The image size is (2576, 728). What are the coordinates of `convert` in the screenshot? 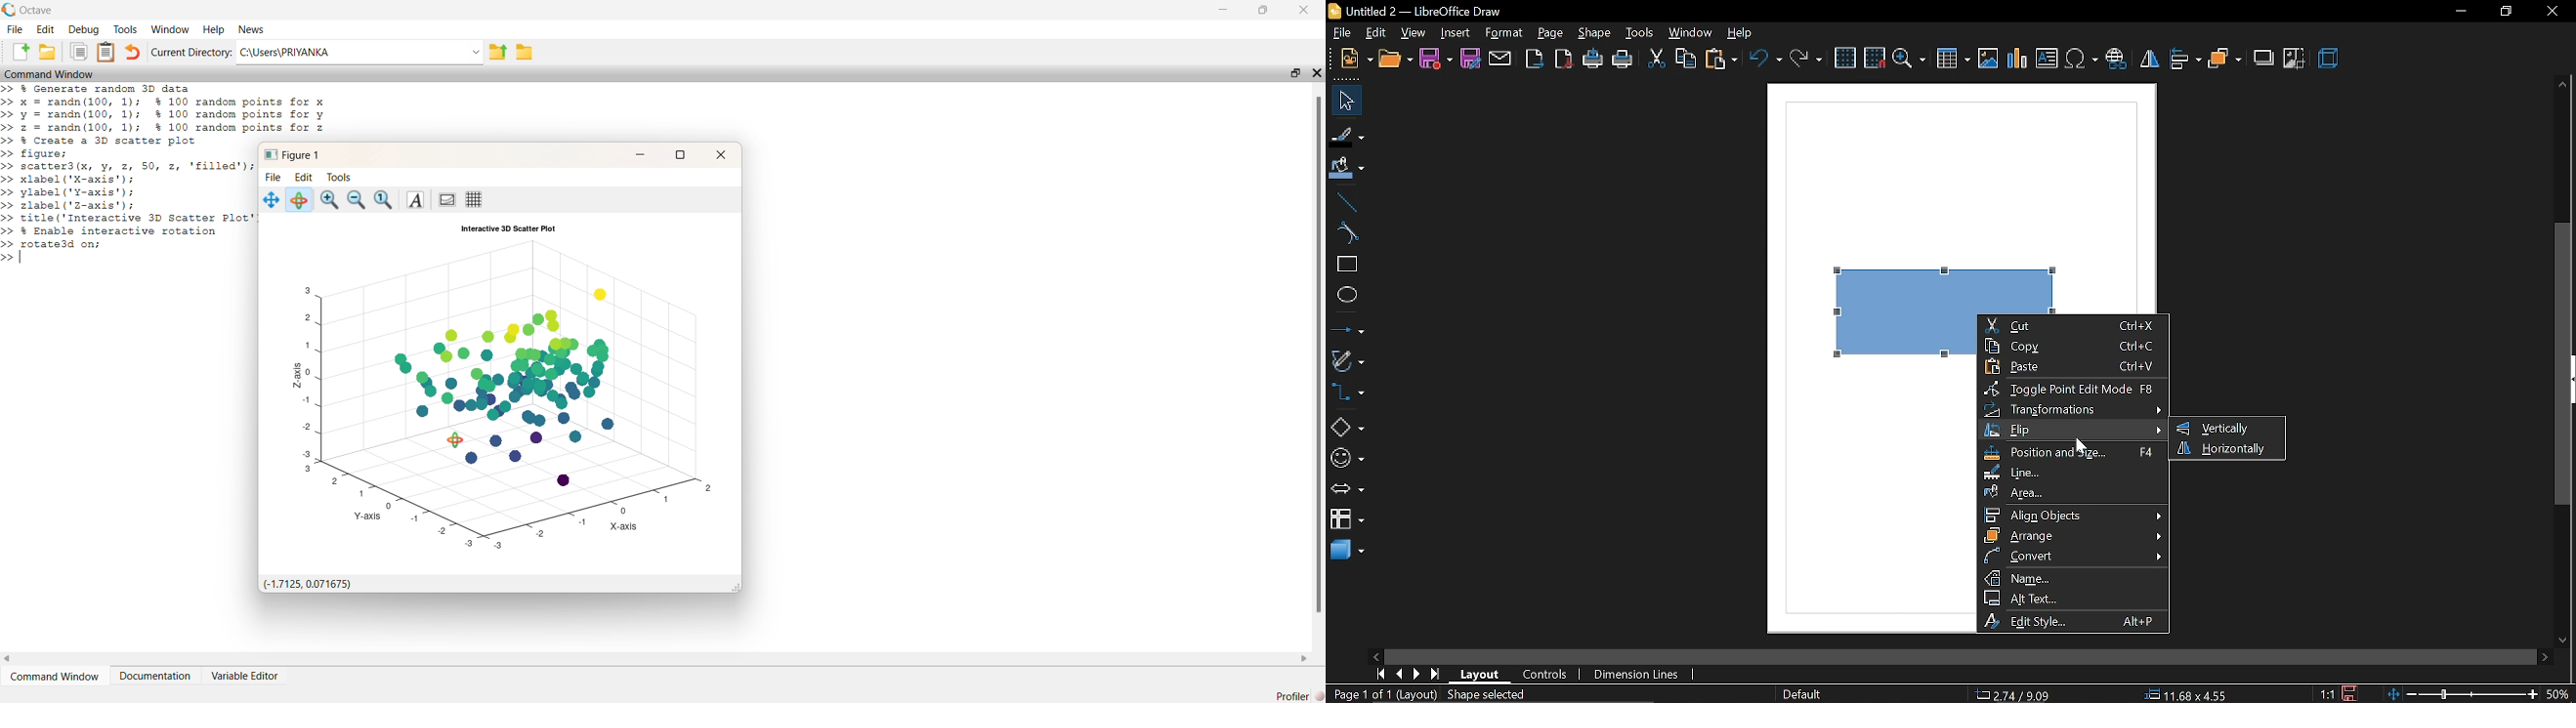 It's located at (2074, 556).